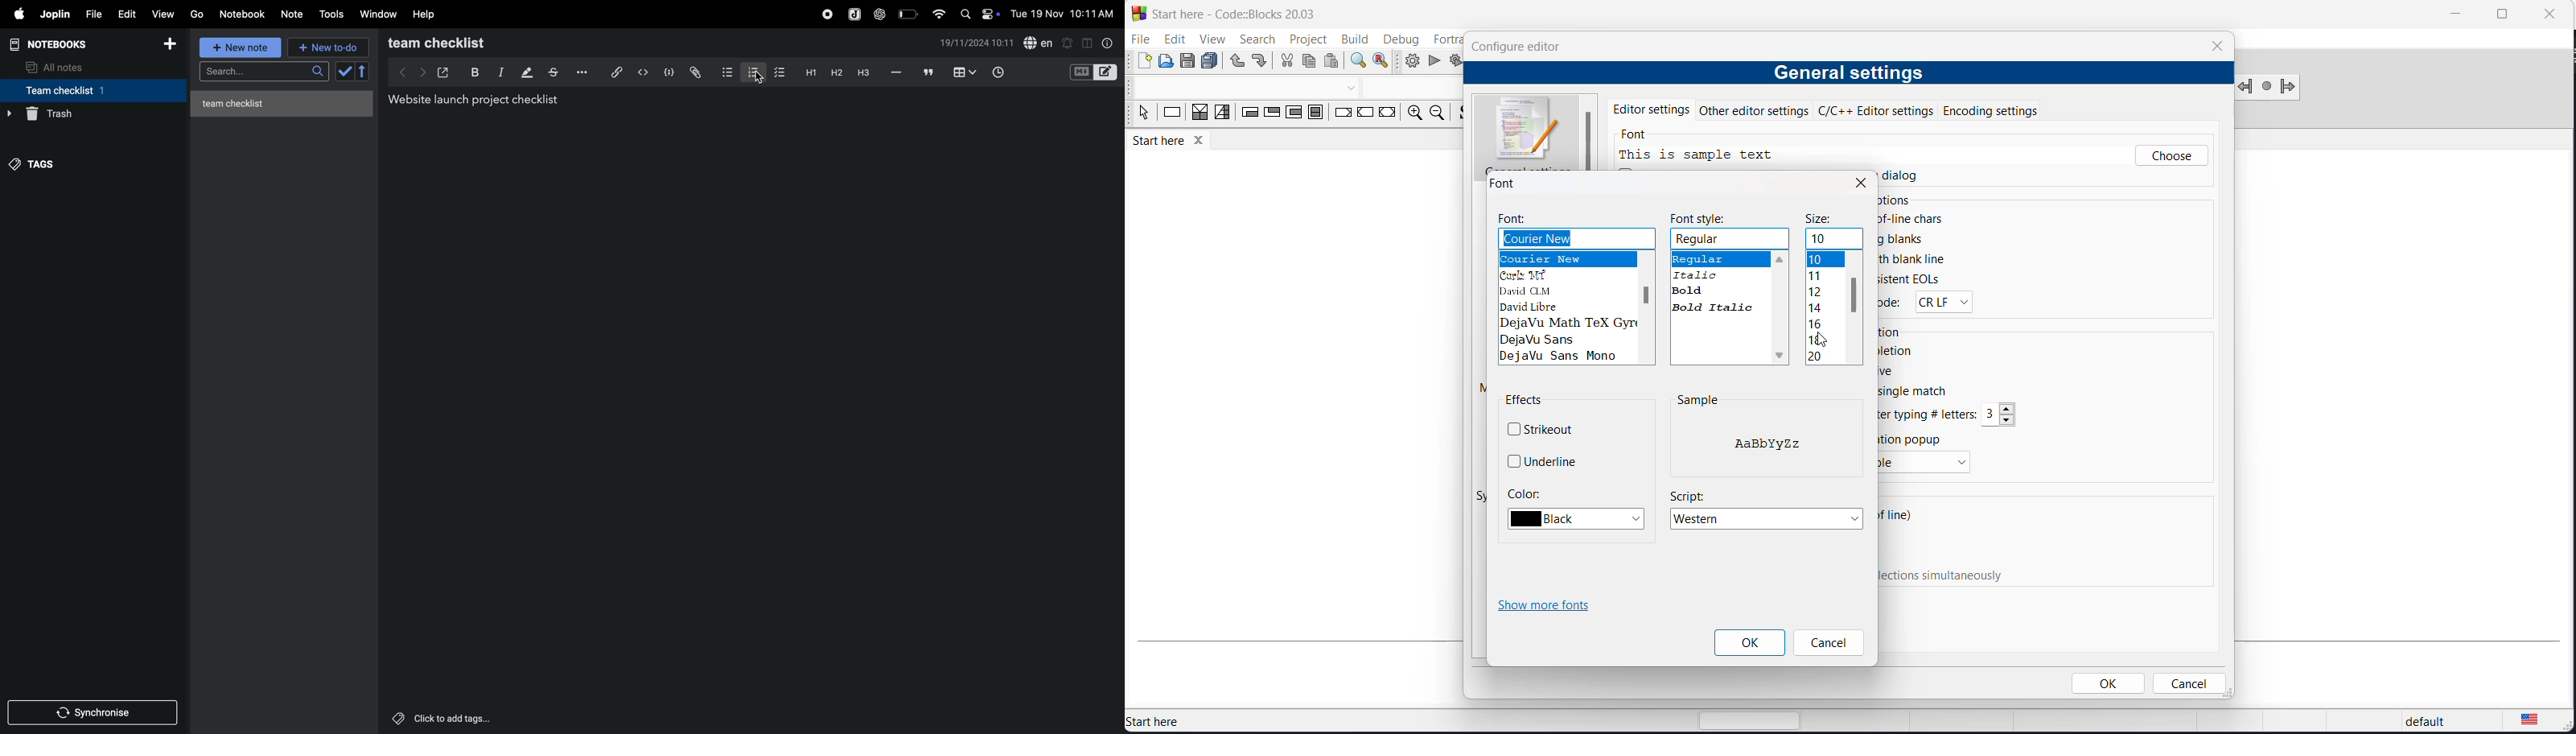 This screenshot has width=2576, height=756. Describe the element at coordinates (89, 114) in the screenshot. I see `trash` at that location.